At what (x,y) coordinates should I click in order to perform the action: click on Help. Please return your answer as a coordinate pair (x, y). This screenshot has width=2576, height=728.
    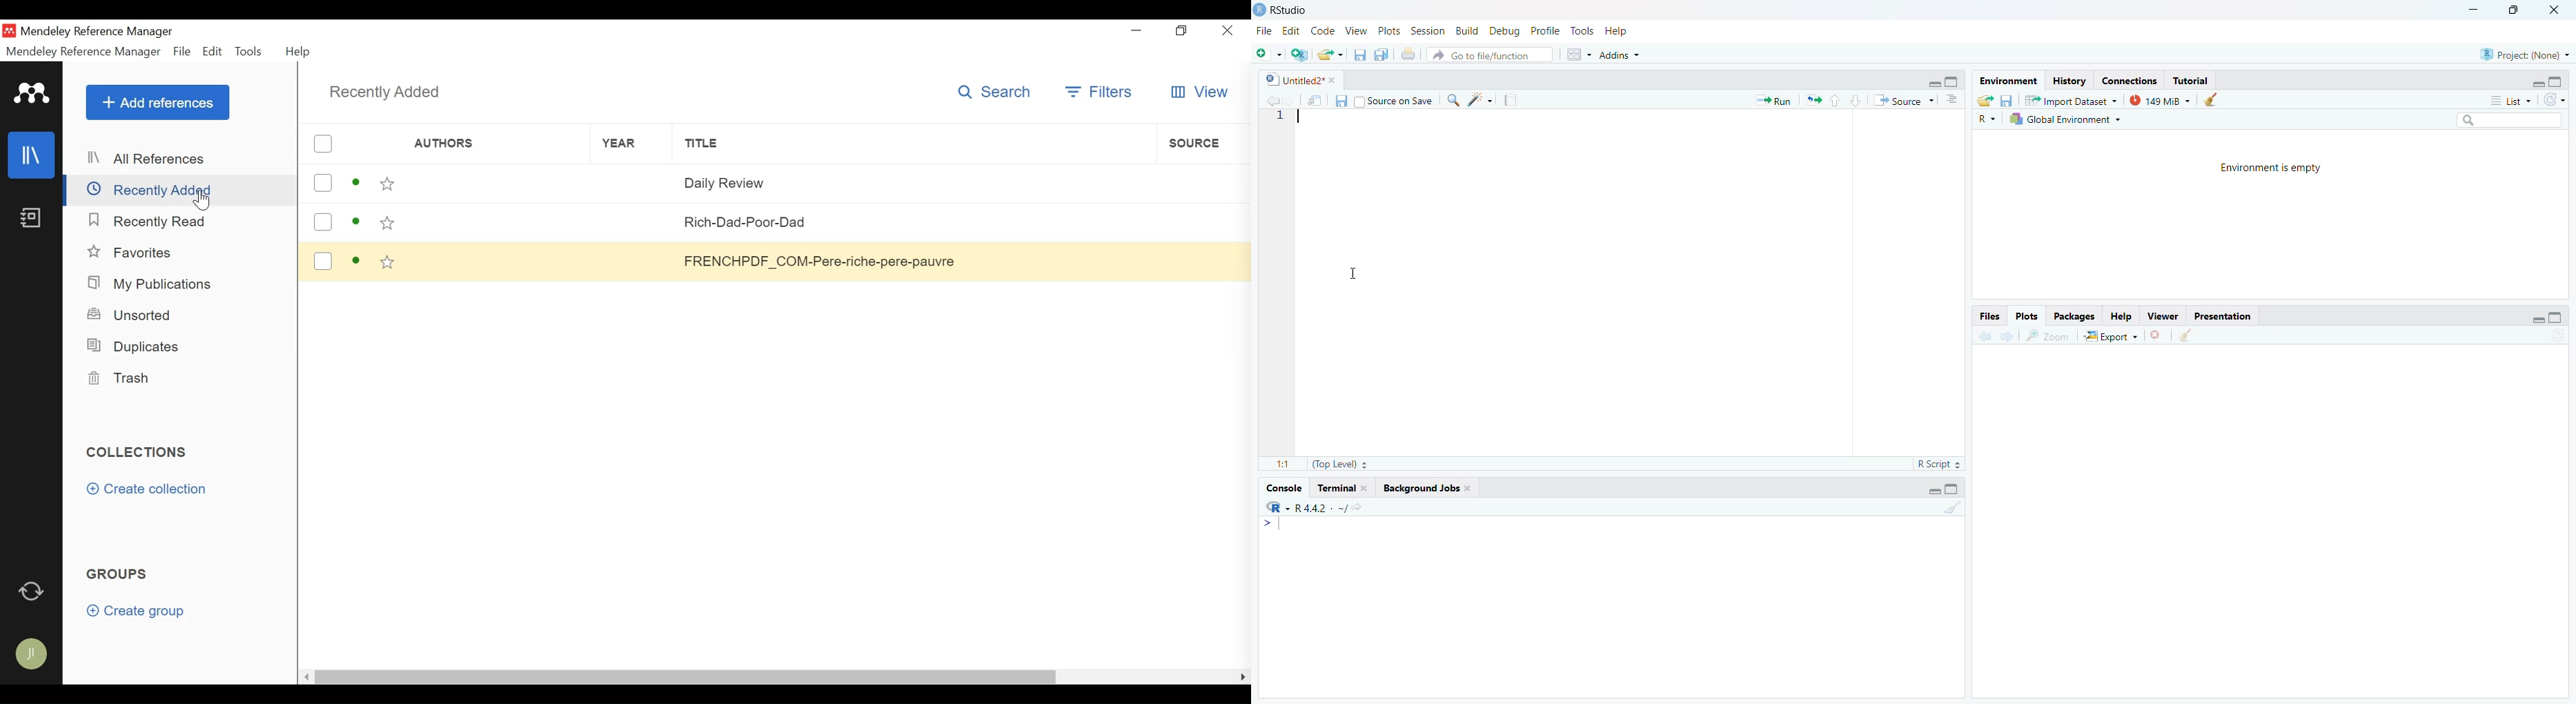
    Looking at the image, I should click on (2122, 314).